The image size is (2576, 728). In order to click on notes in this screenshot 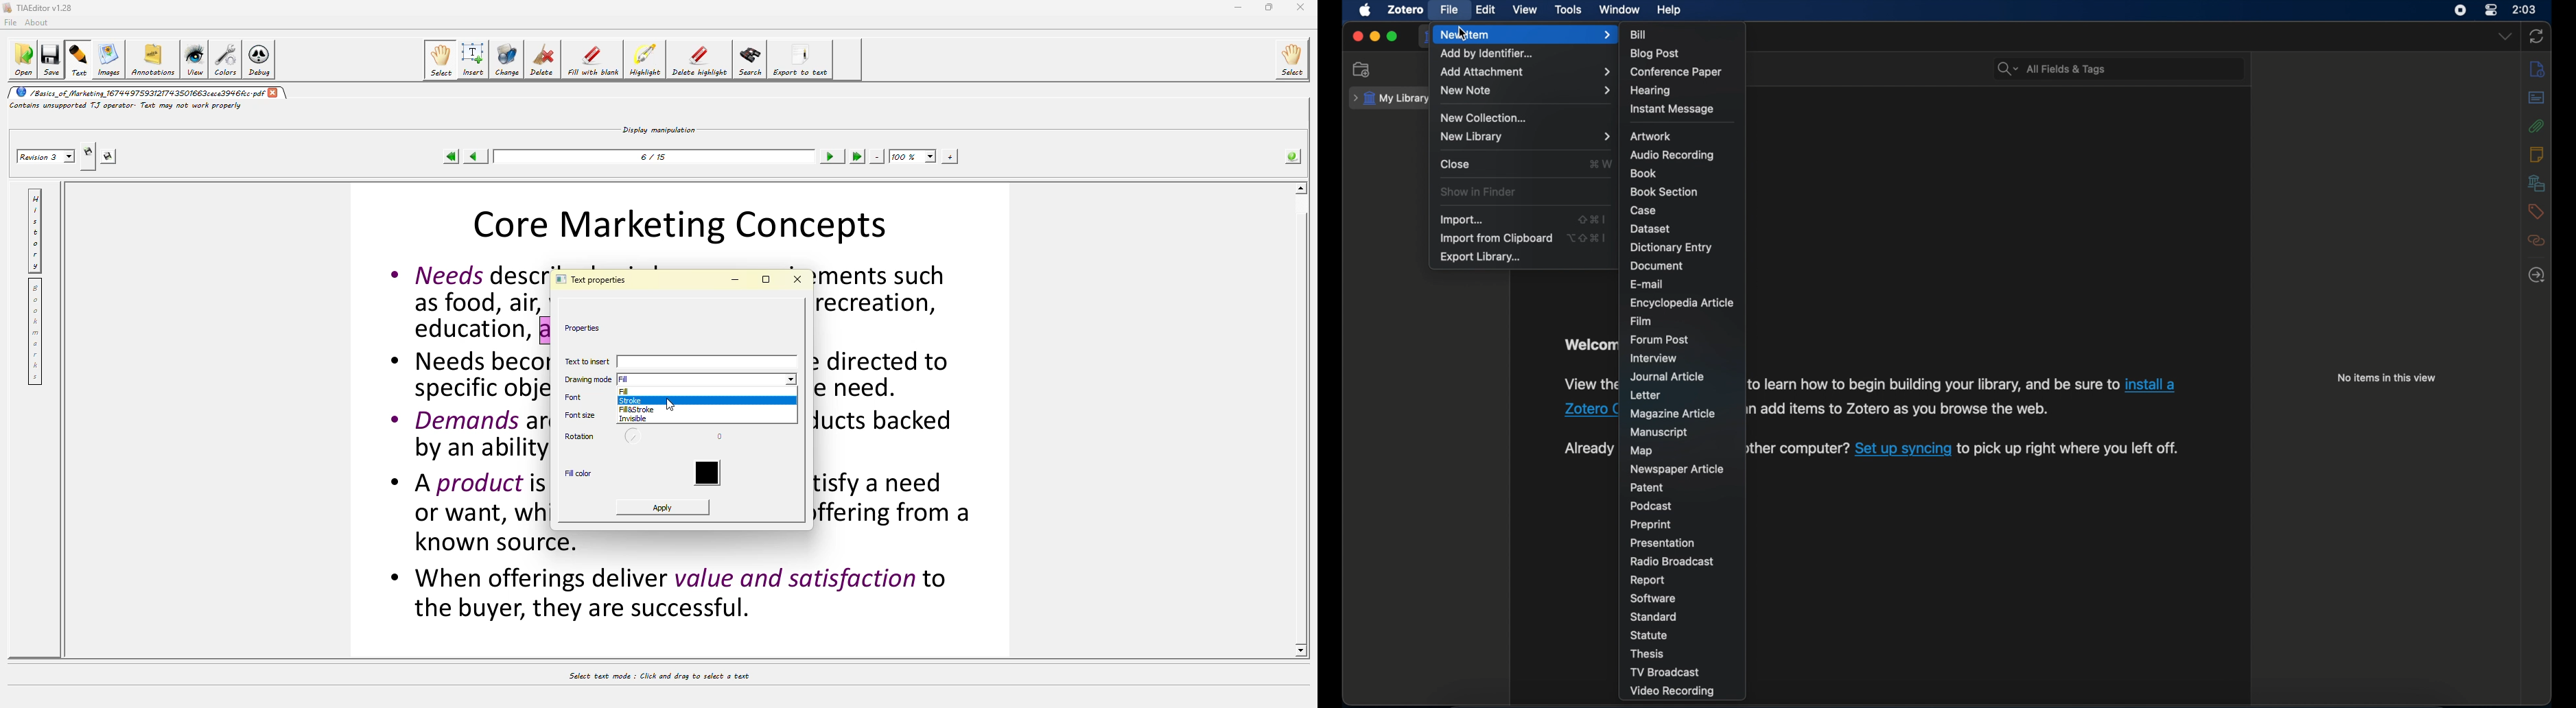, I will do `click(2536, 154)`.